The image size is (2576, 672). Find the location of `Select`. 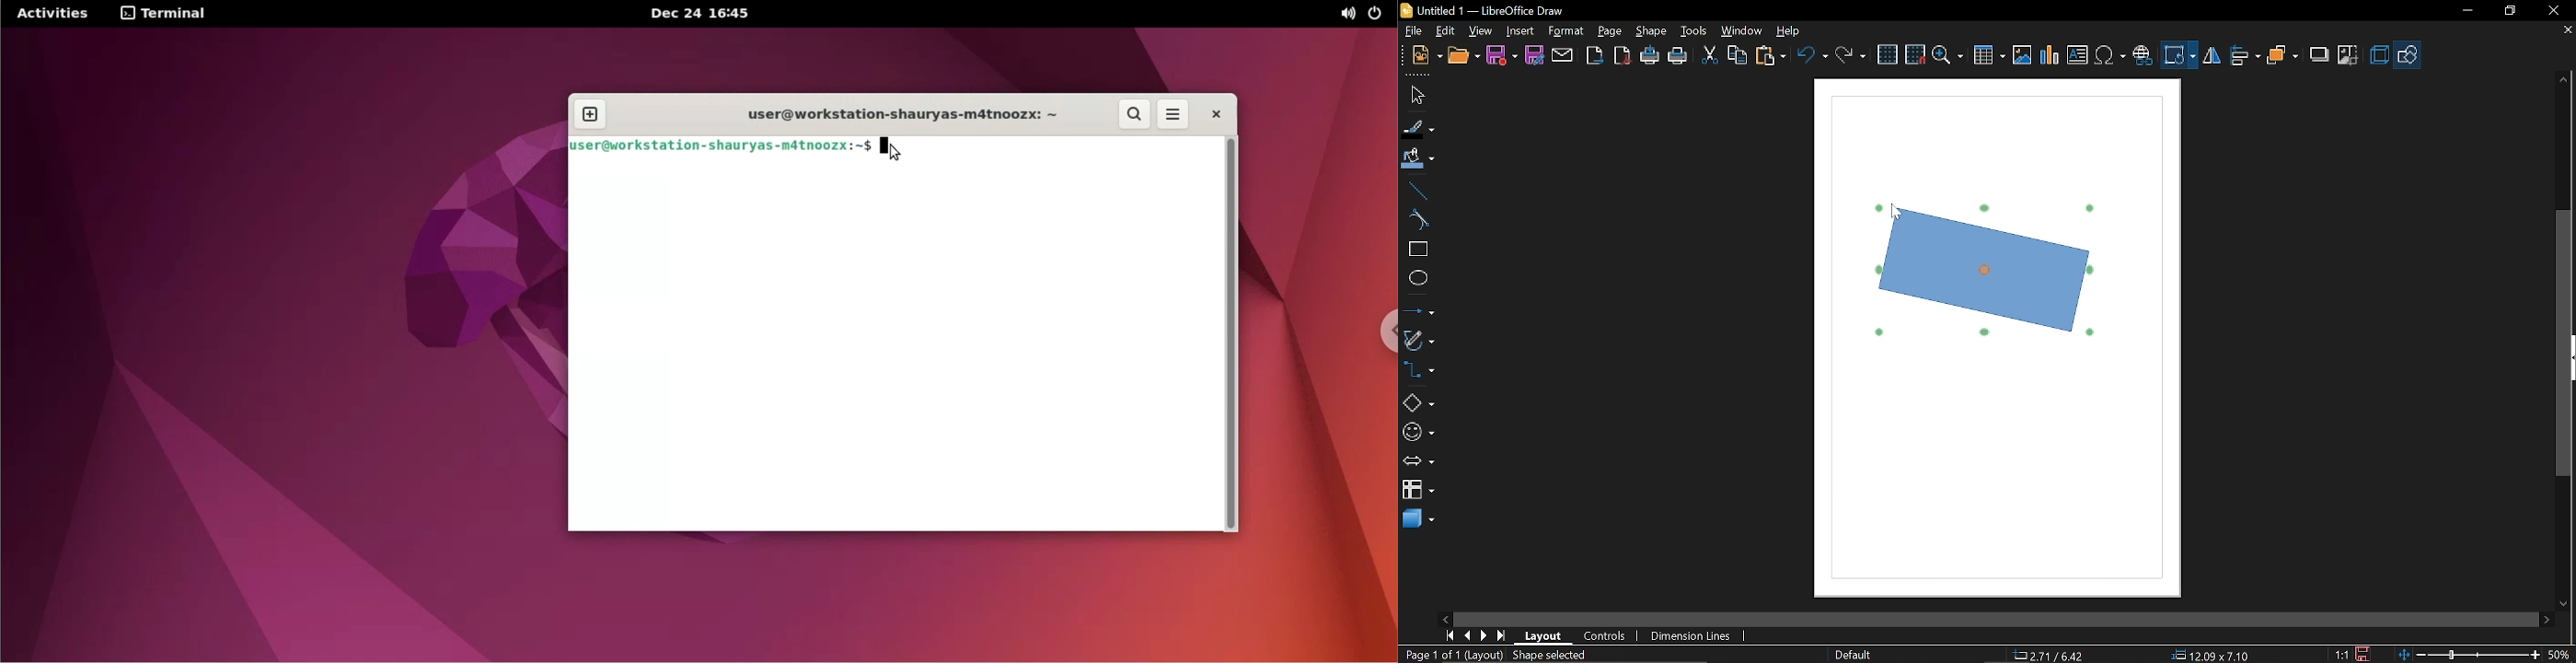

Select is located at coordinates (1416, 96).